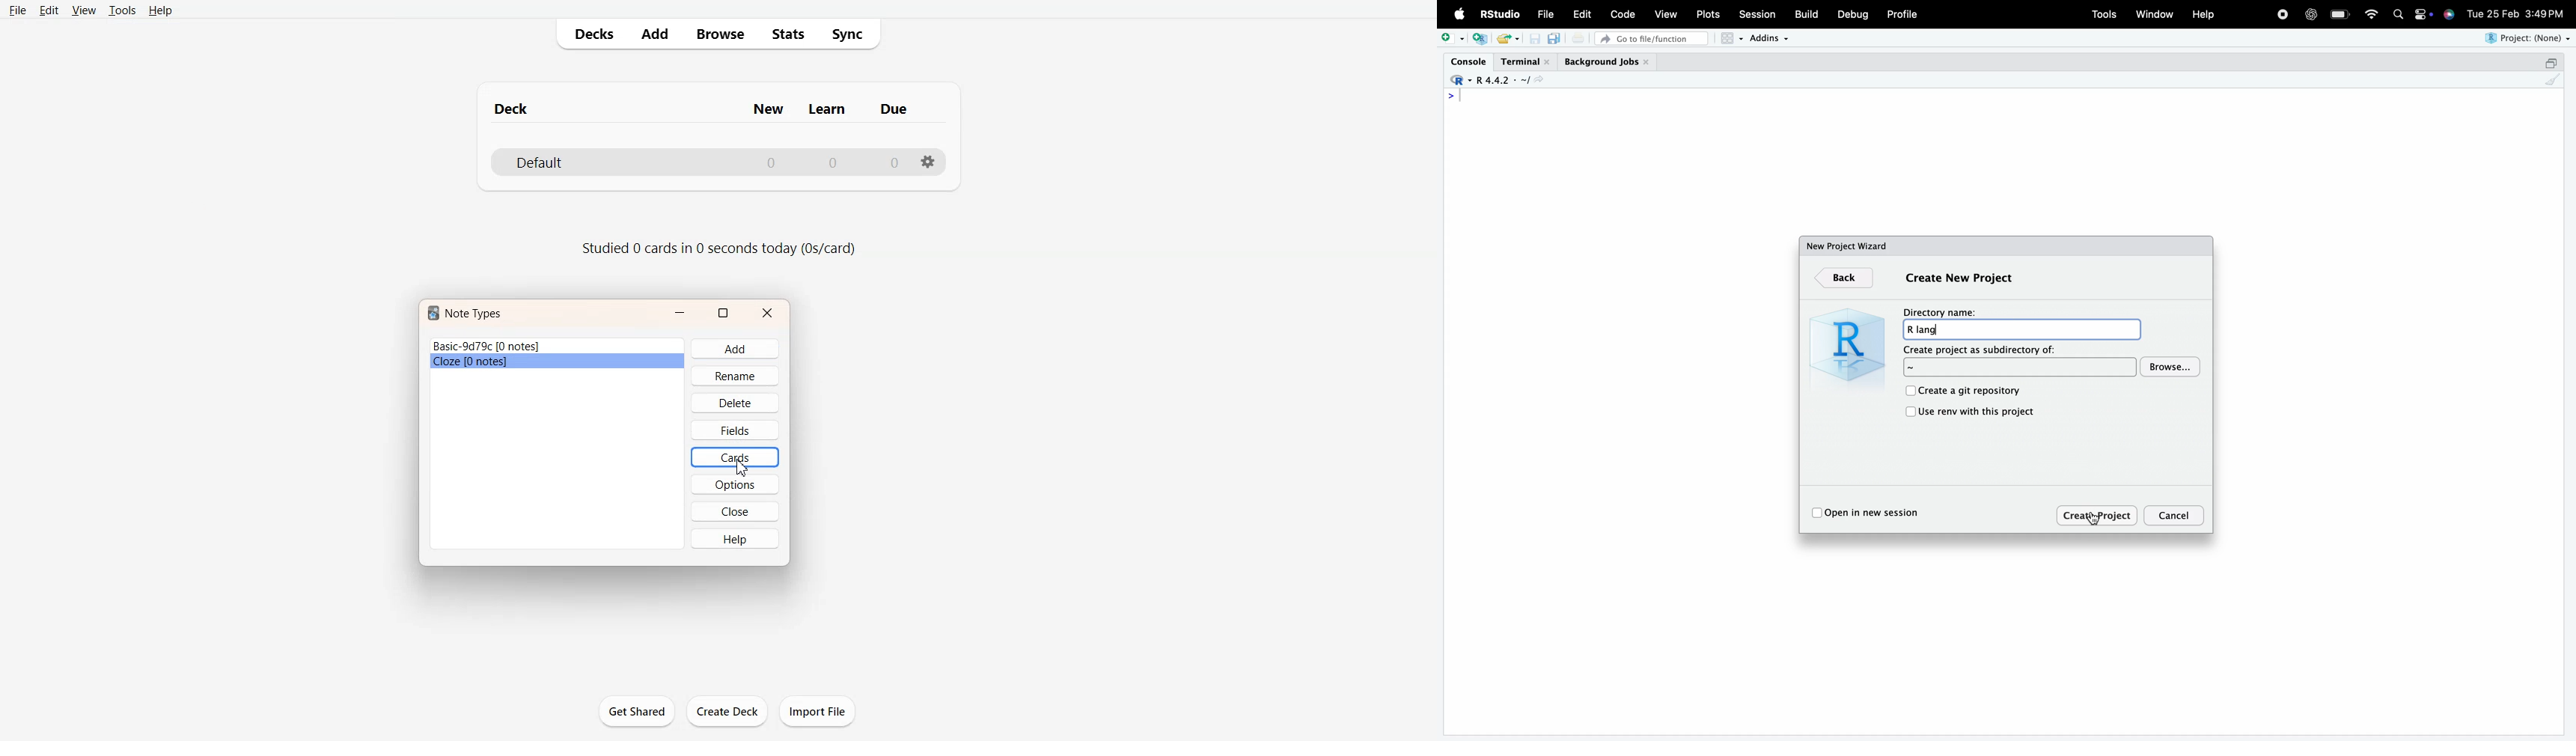 The image size is (2576, 756). I want to click on stop, so click(2282, 13).